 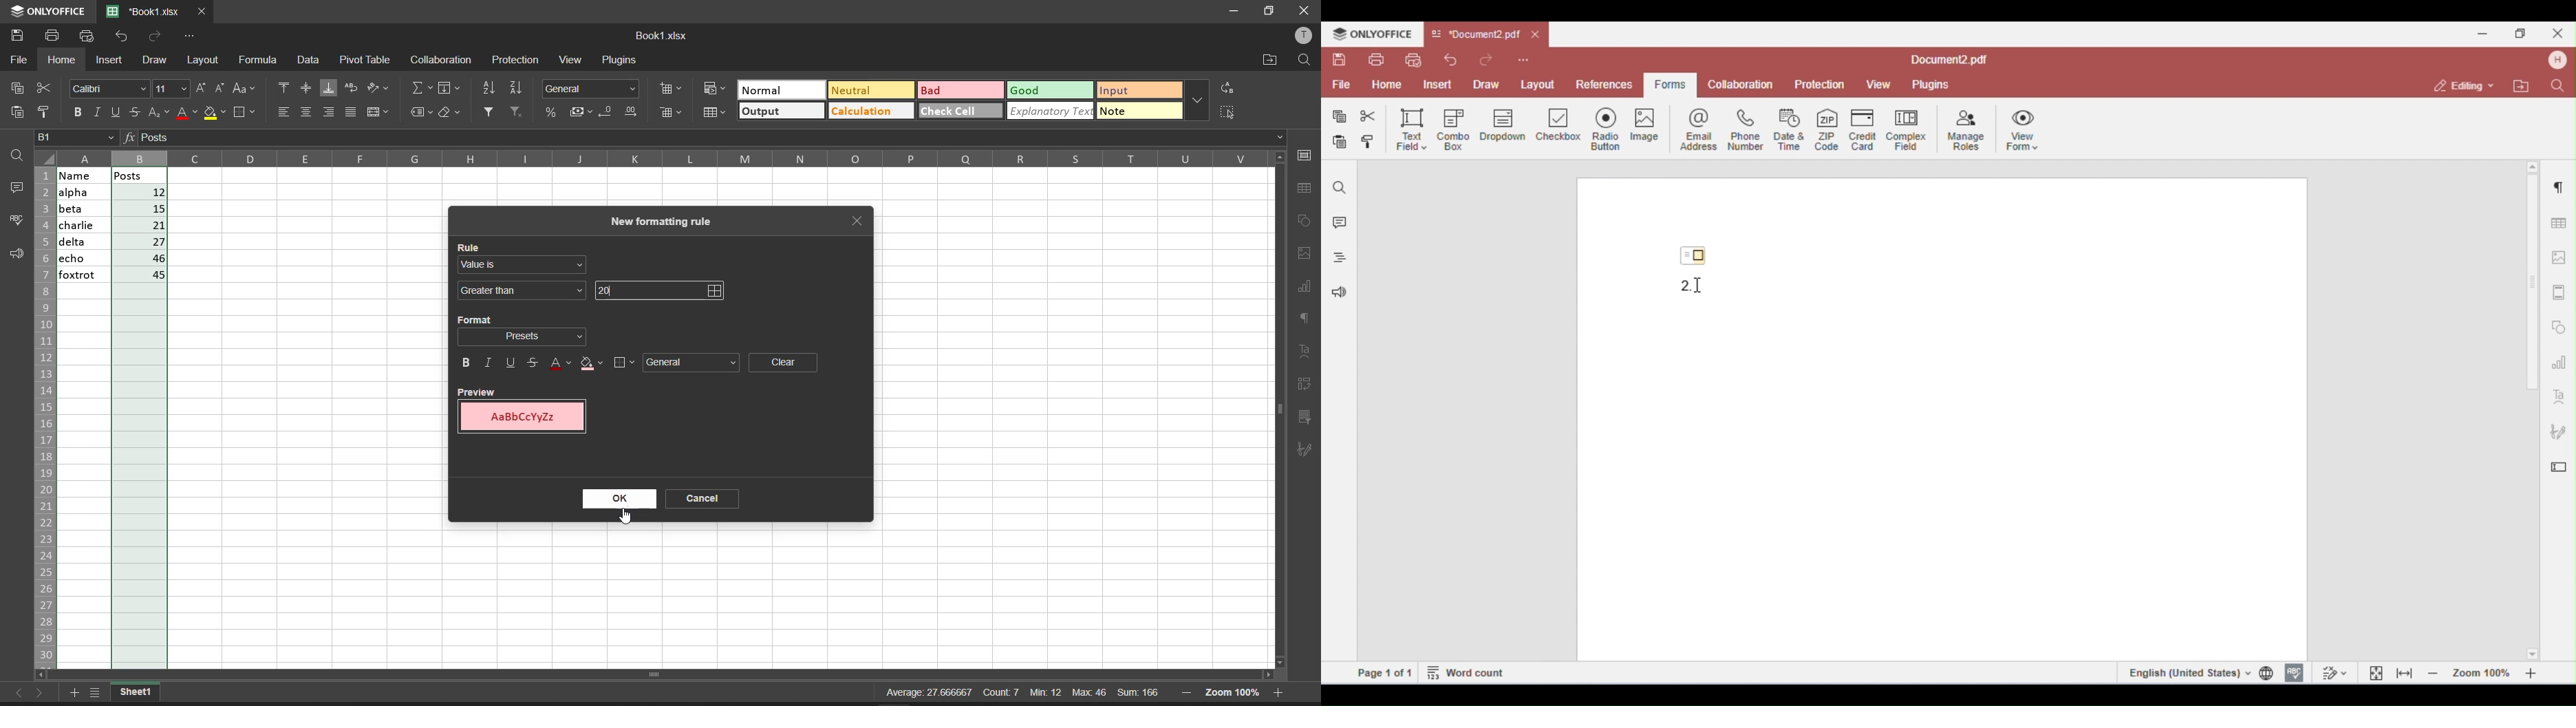 I want to click on fill, so click(x=449, y=88).